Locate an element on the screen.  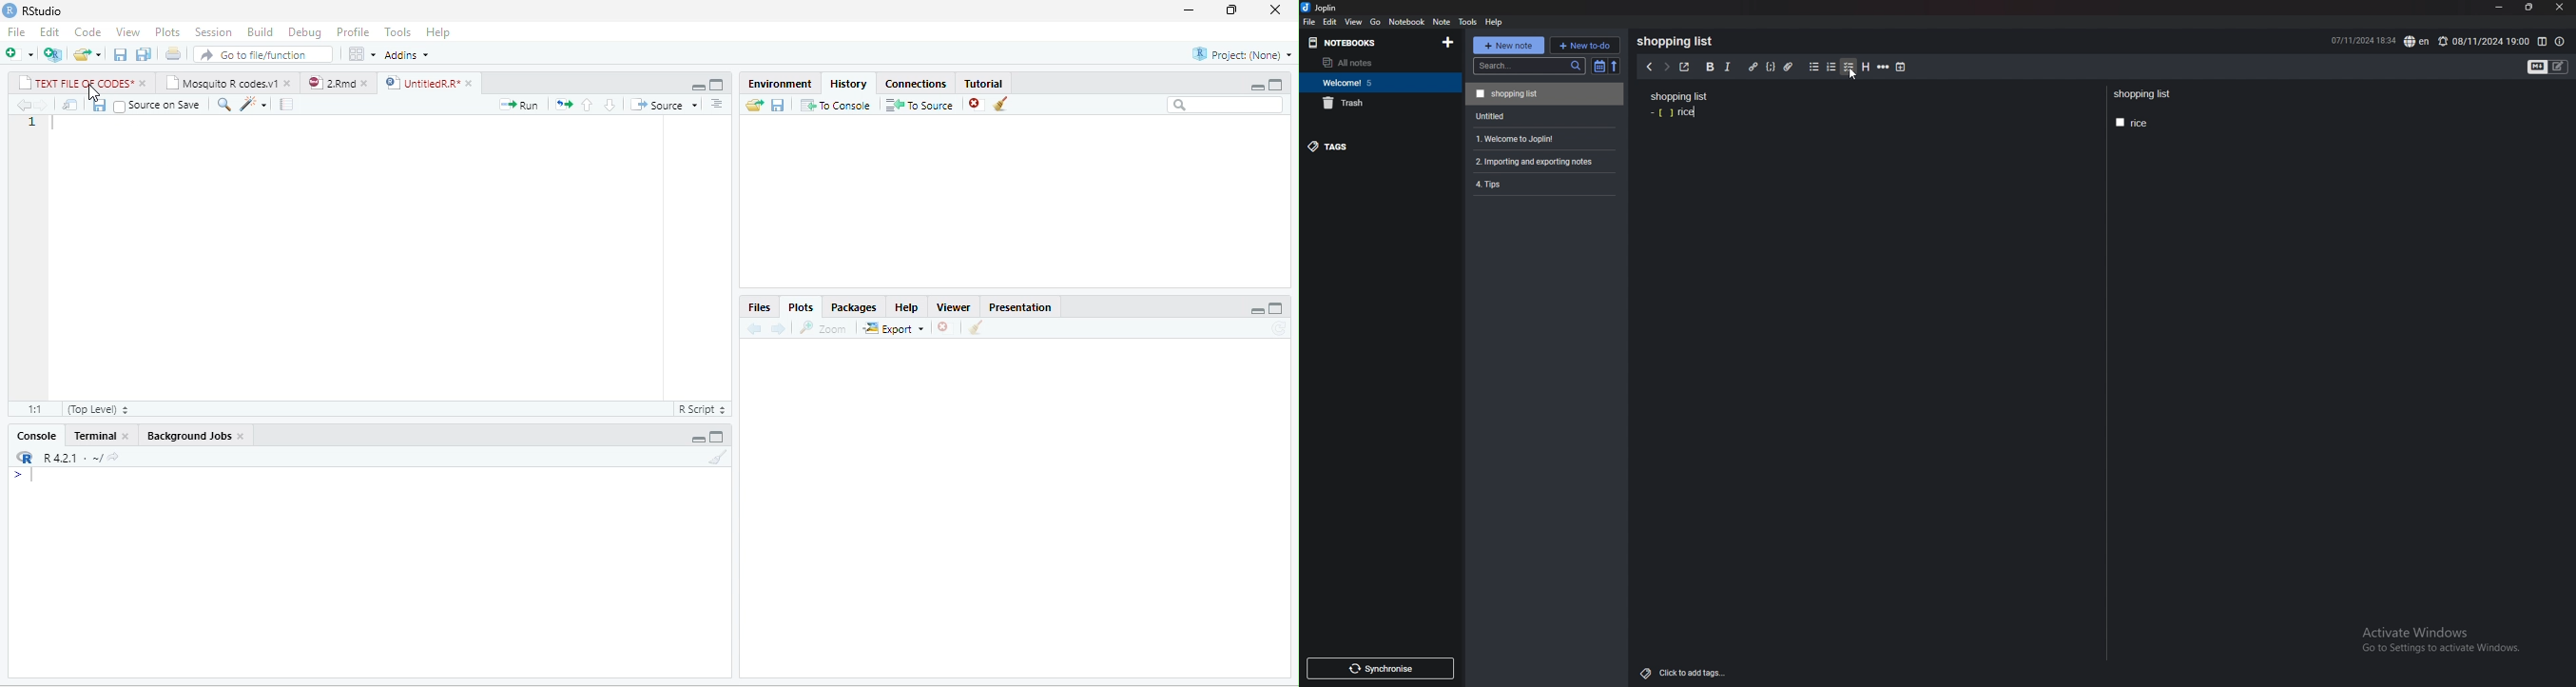
Files is located at coordinates (759, 306).